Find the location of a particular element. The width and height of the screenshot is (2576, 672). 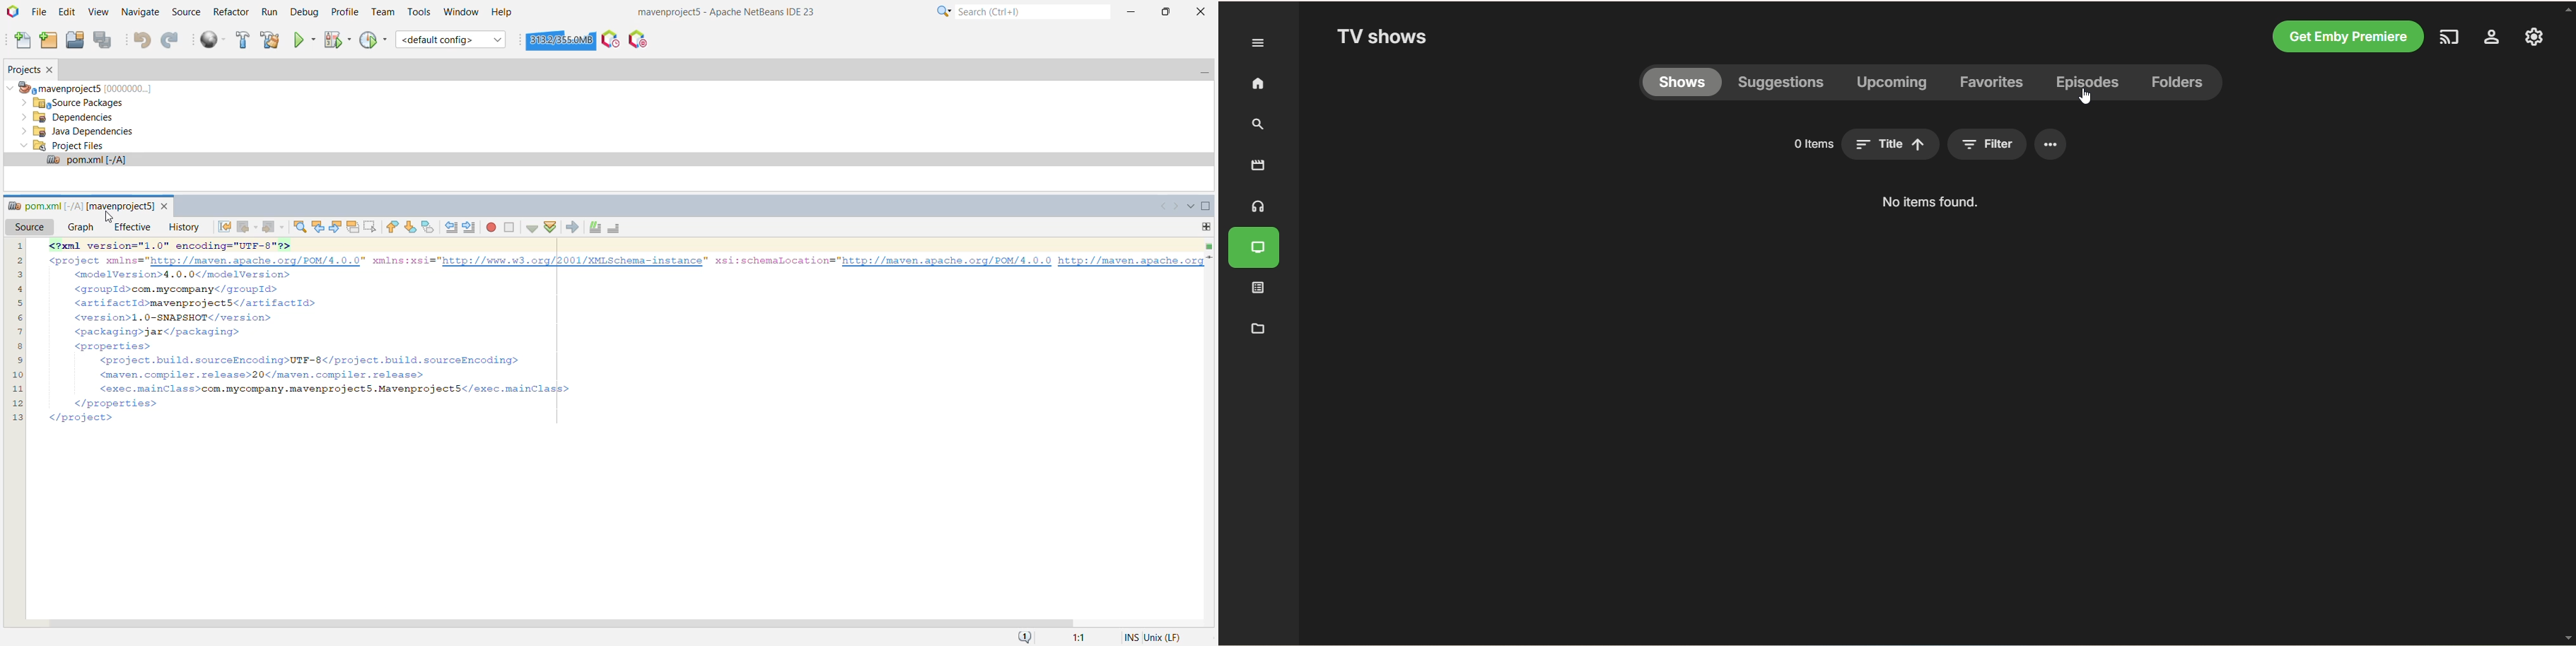

Projects Window is located at coordinates (22, 69).